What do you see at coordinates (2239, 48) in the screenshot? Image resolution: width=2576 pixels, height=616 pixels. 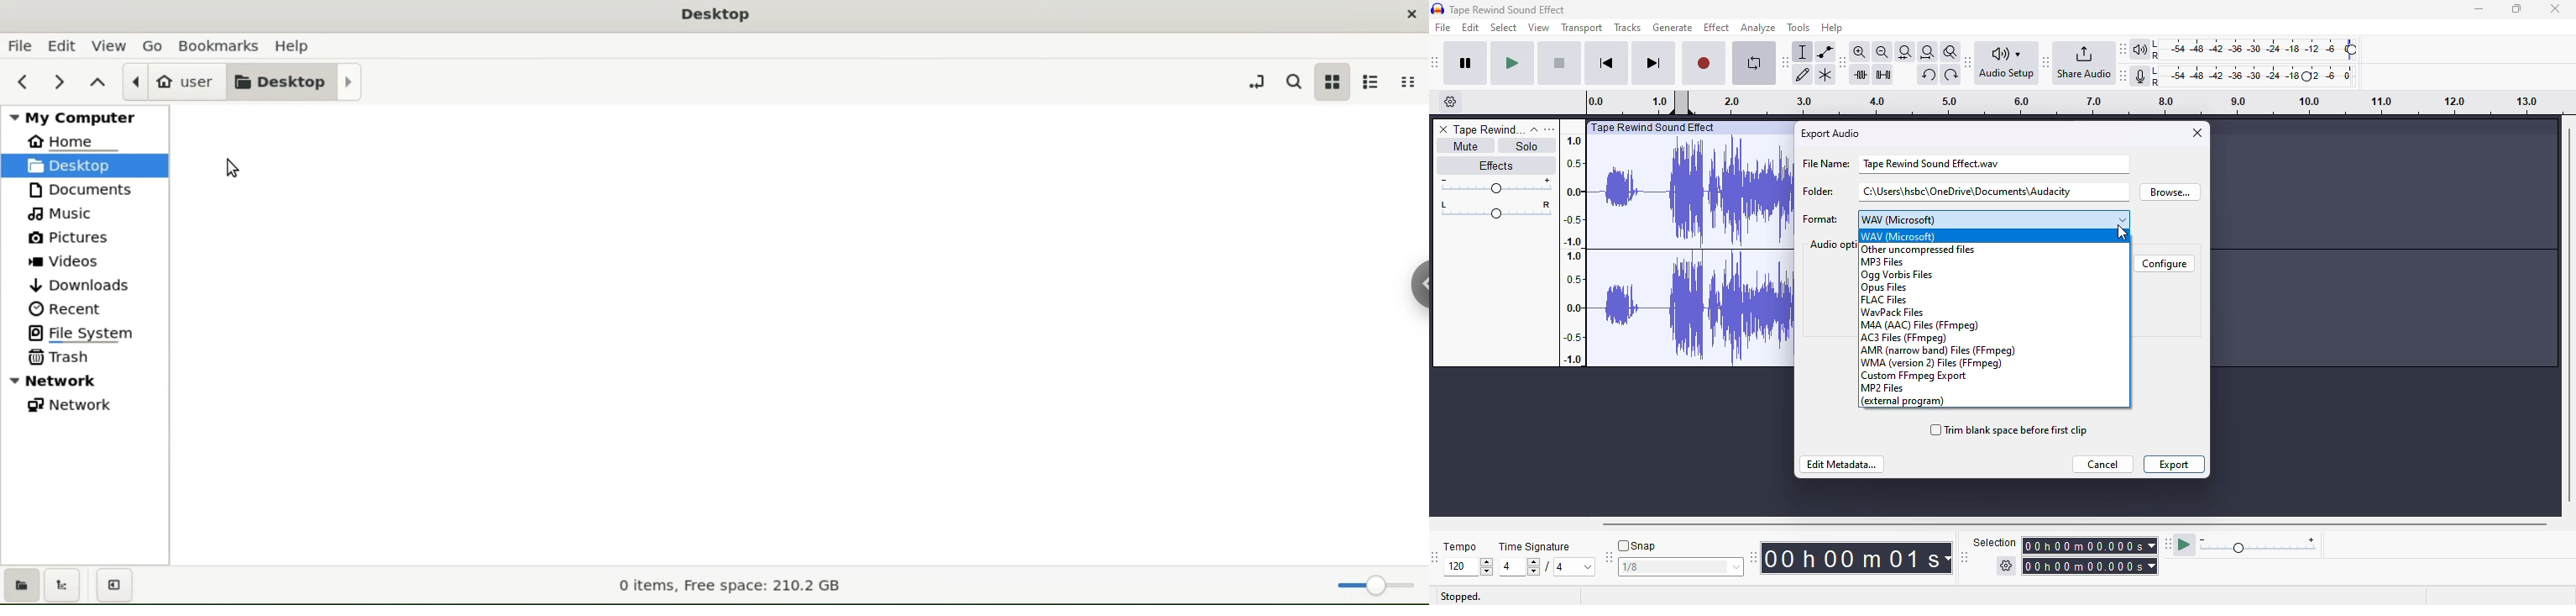 I see `audacity playback meter toolbar` at bounding box center [2239, 48].